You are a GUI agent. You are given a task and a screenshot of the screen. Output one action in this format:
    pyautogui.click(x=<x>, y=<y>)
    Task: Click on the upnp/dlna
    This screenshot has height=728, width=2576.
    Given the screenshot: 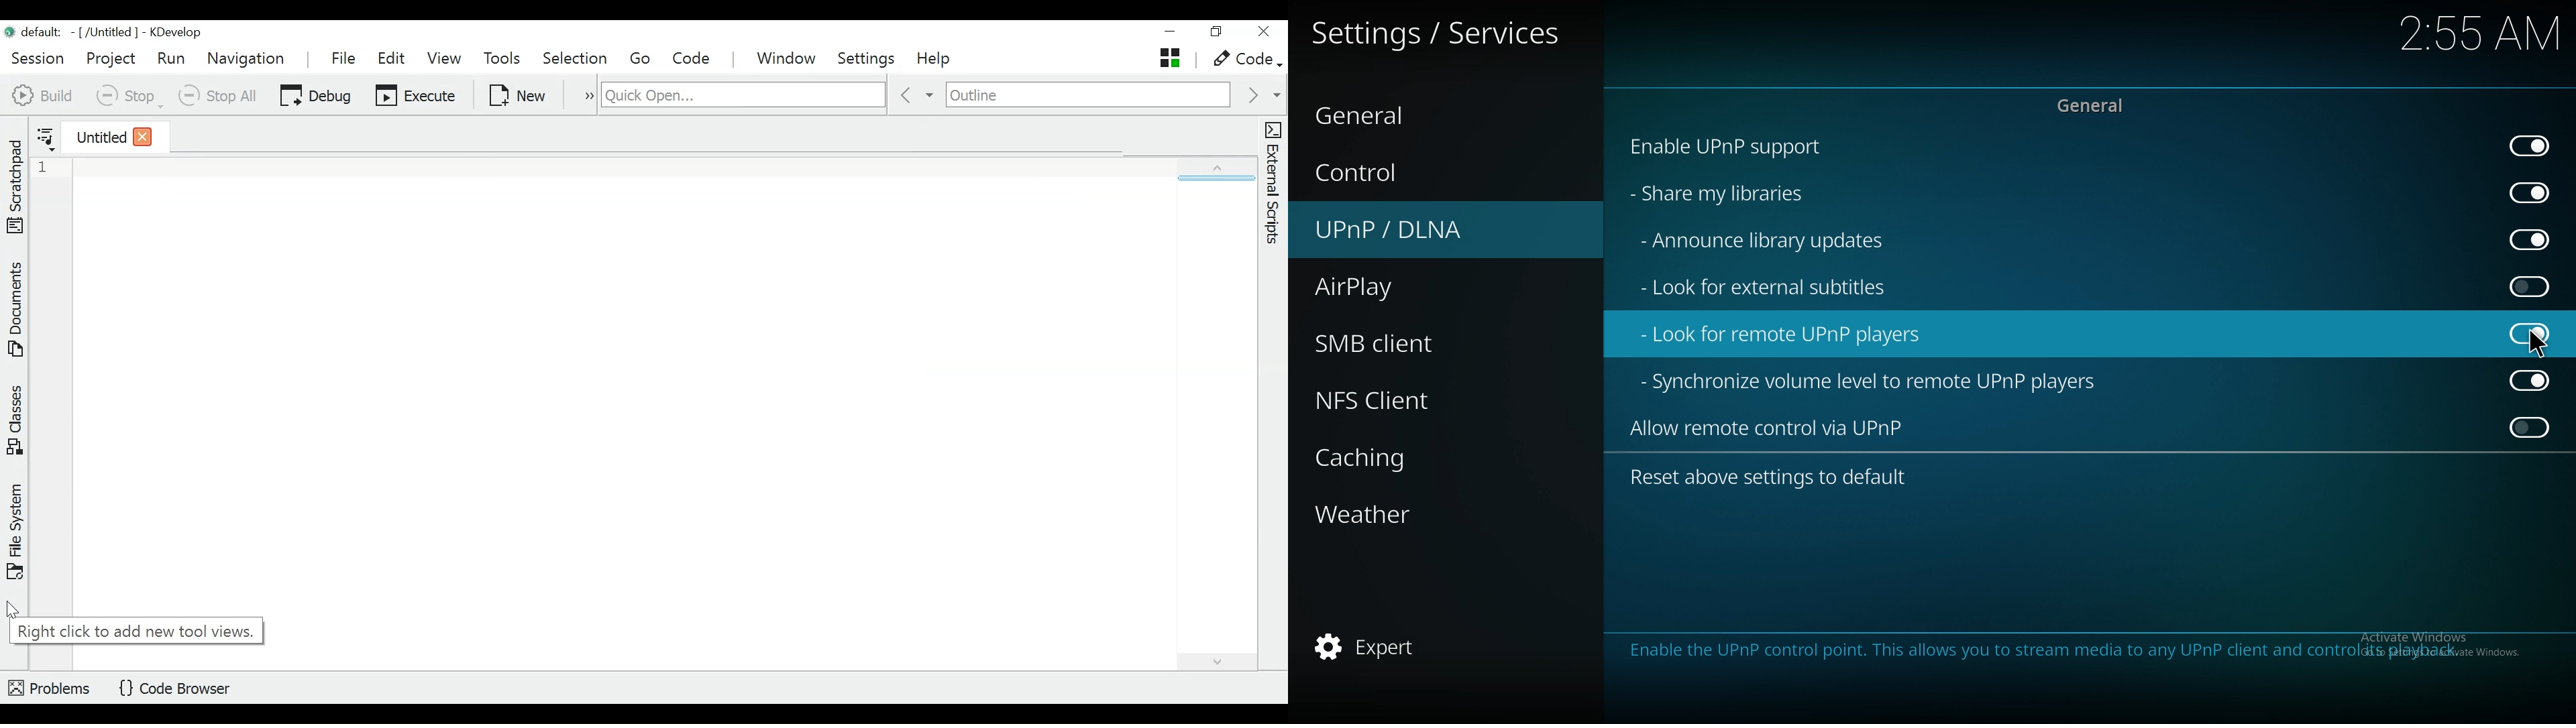 What is the action you would take?
    pyautogui.click(x=1413, y=230)
    